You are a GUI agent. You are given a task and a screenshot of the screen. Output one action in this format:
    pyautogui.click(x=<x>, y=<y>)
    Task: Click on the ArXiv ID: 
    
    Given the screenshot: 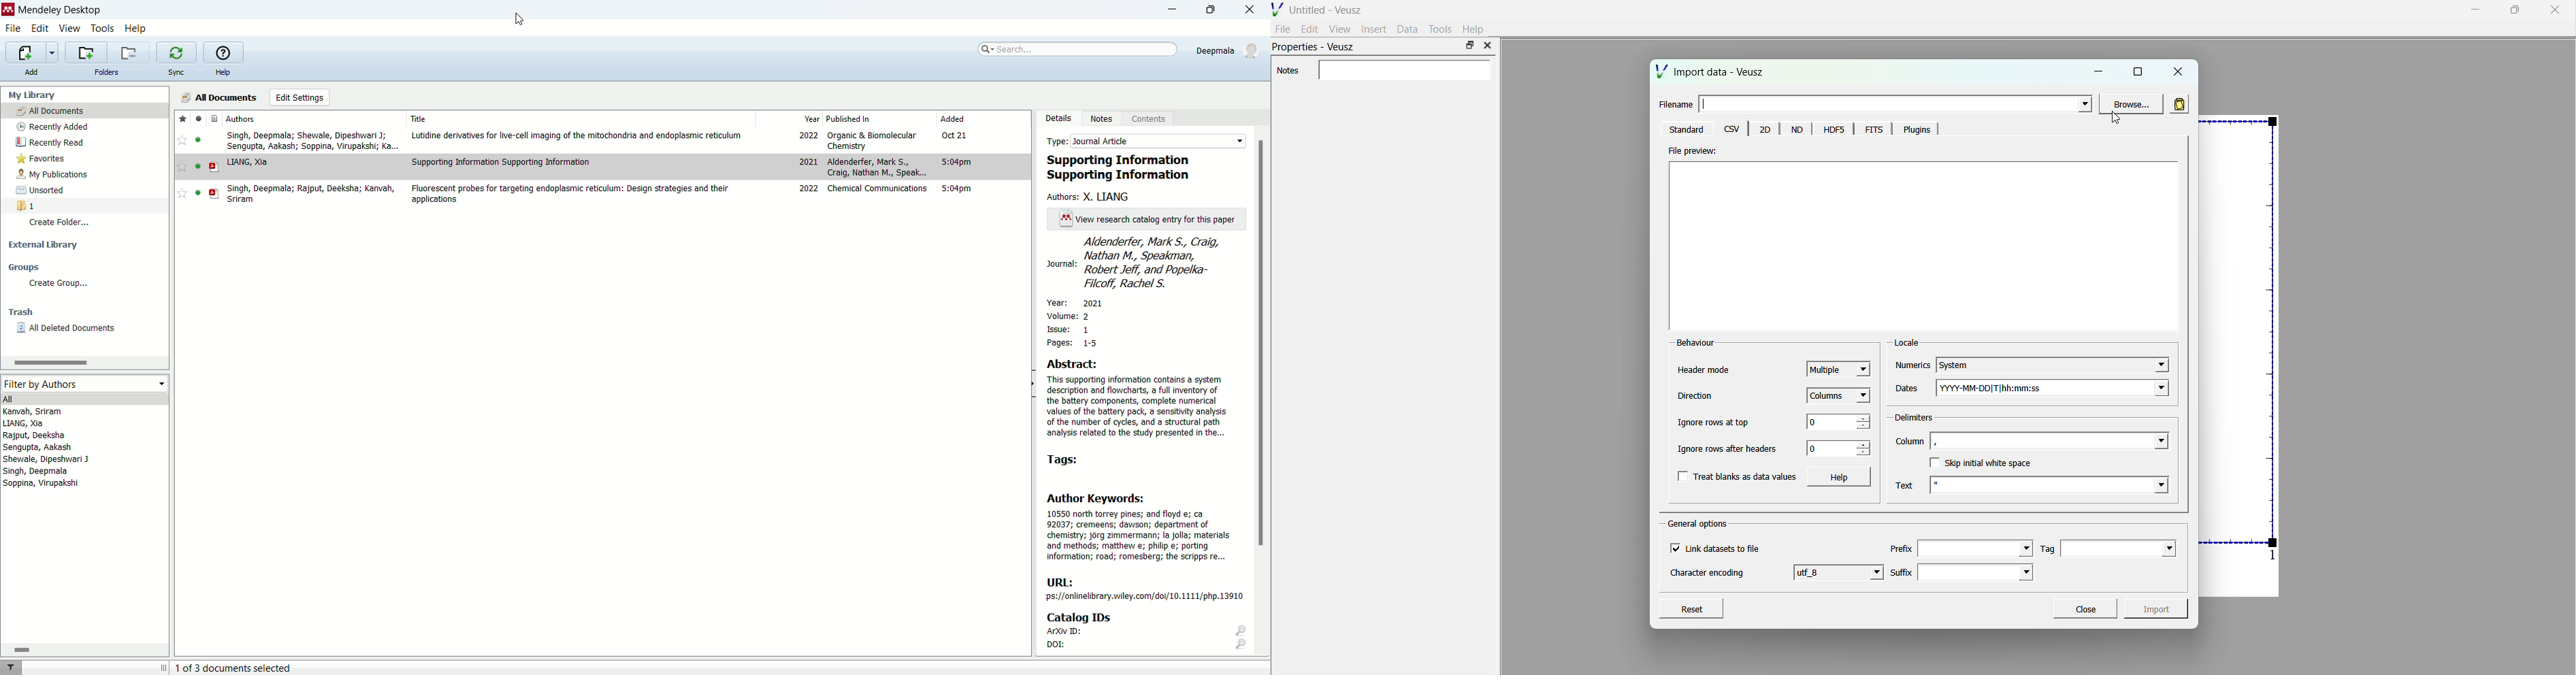 What is the action you would take?
    pyautogui.click(x=1145, y=633)
    